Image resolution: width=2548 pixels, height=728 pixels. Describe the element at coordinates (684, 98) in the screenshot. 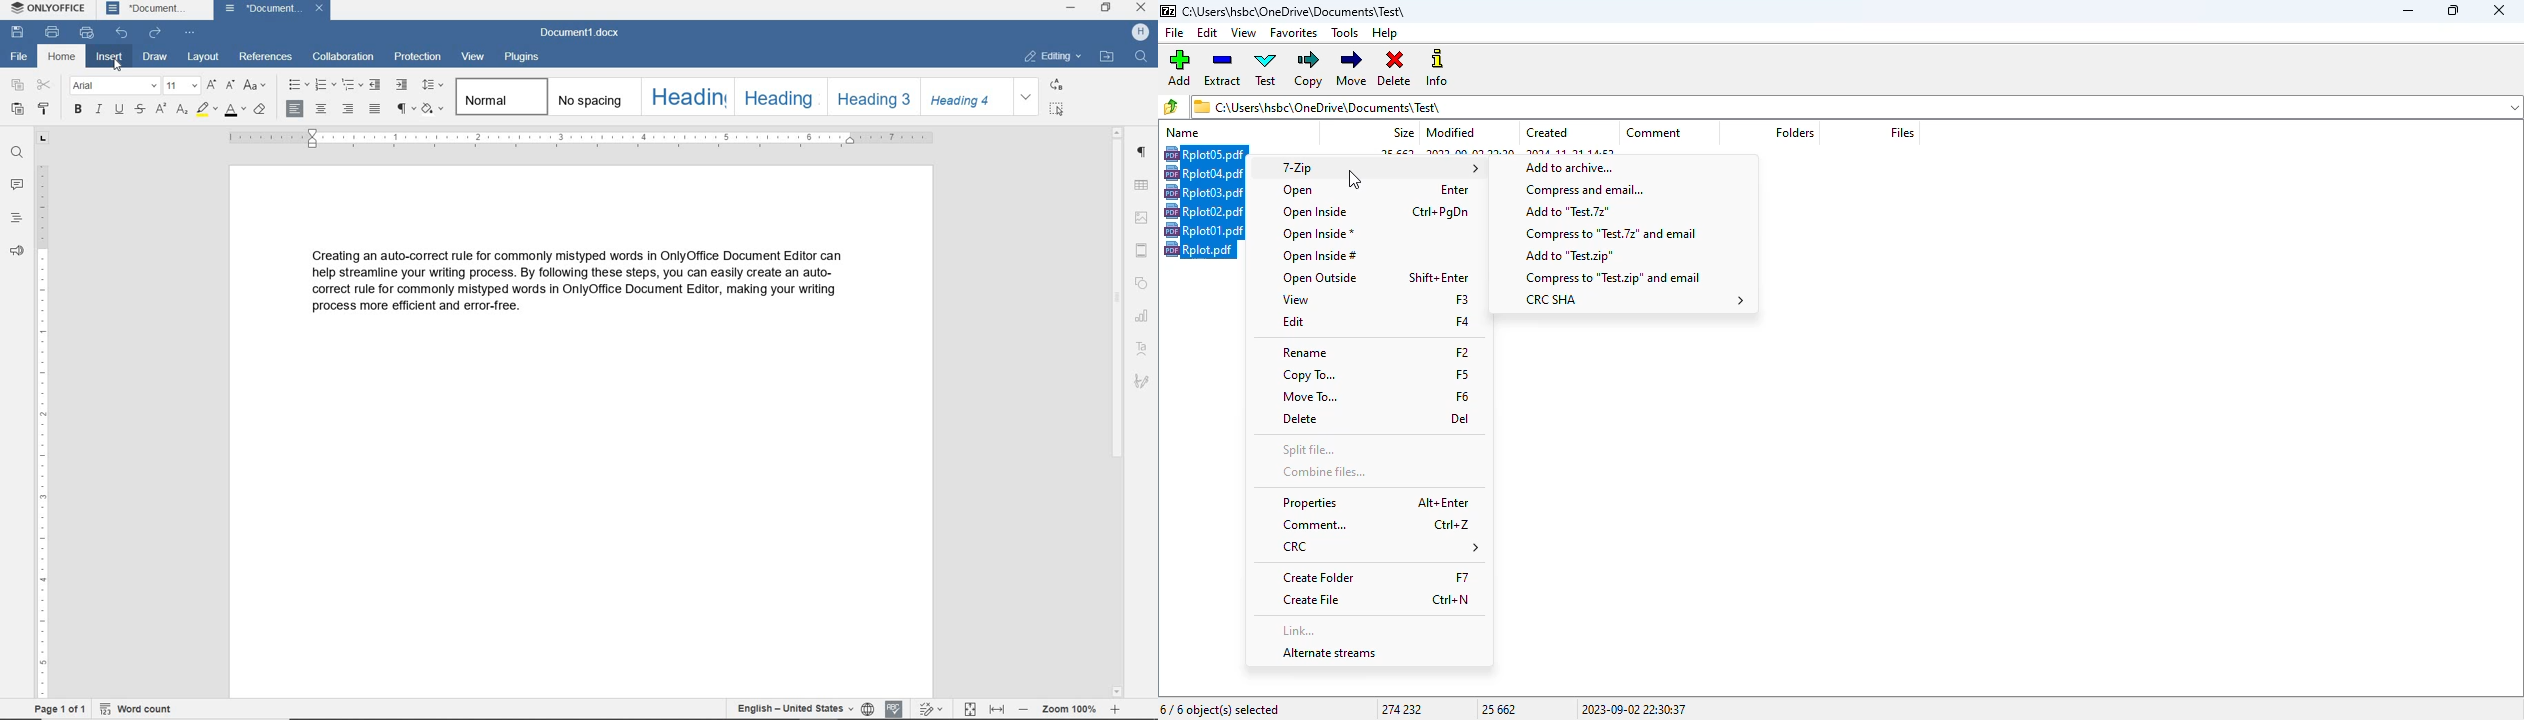

I see `heading 1` at that location.